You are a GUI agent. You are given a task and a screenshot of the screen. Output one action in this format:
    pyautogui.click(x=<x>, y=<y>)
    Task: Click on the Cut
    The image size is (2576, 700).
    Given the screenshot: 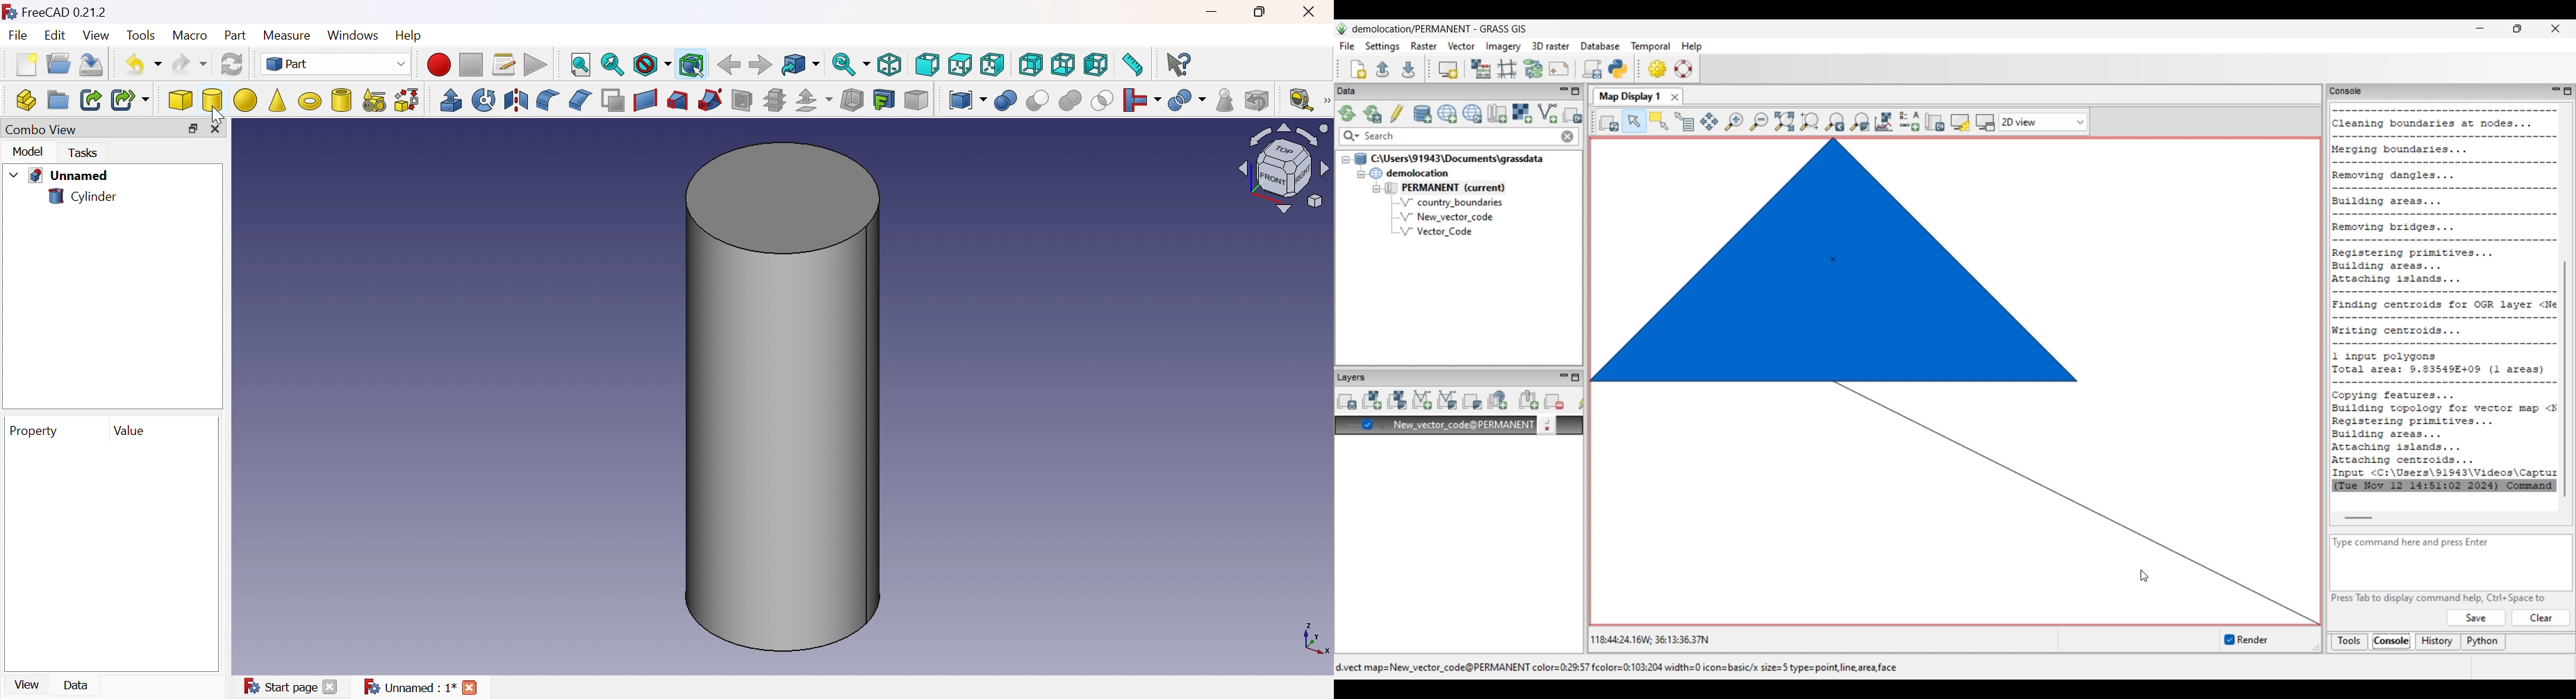 What is the action you would take?
    pyautogui.click(x=1037, y=101)
    